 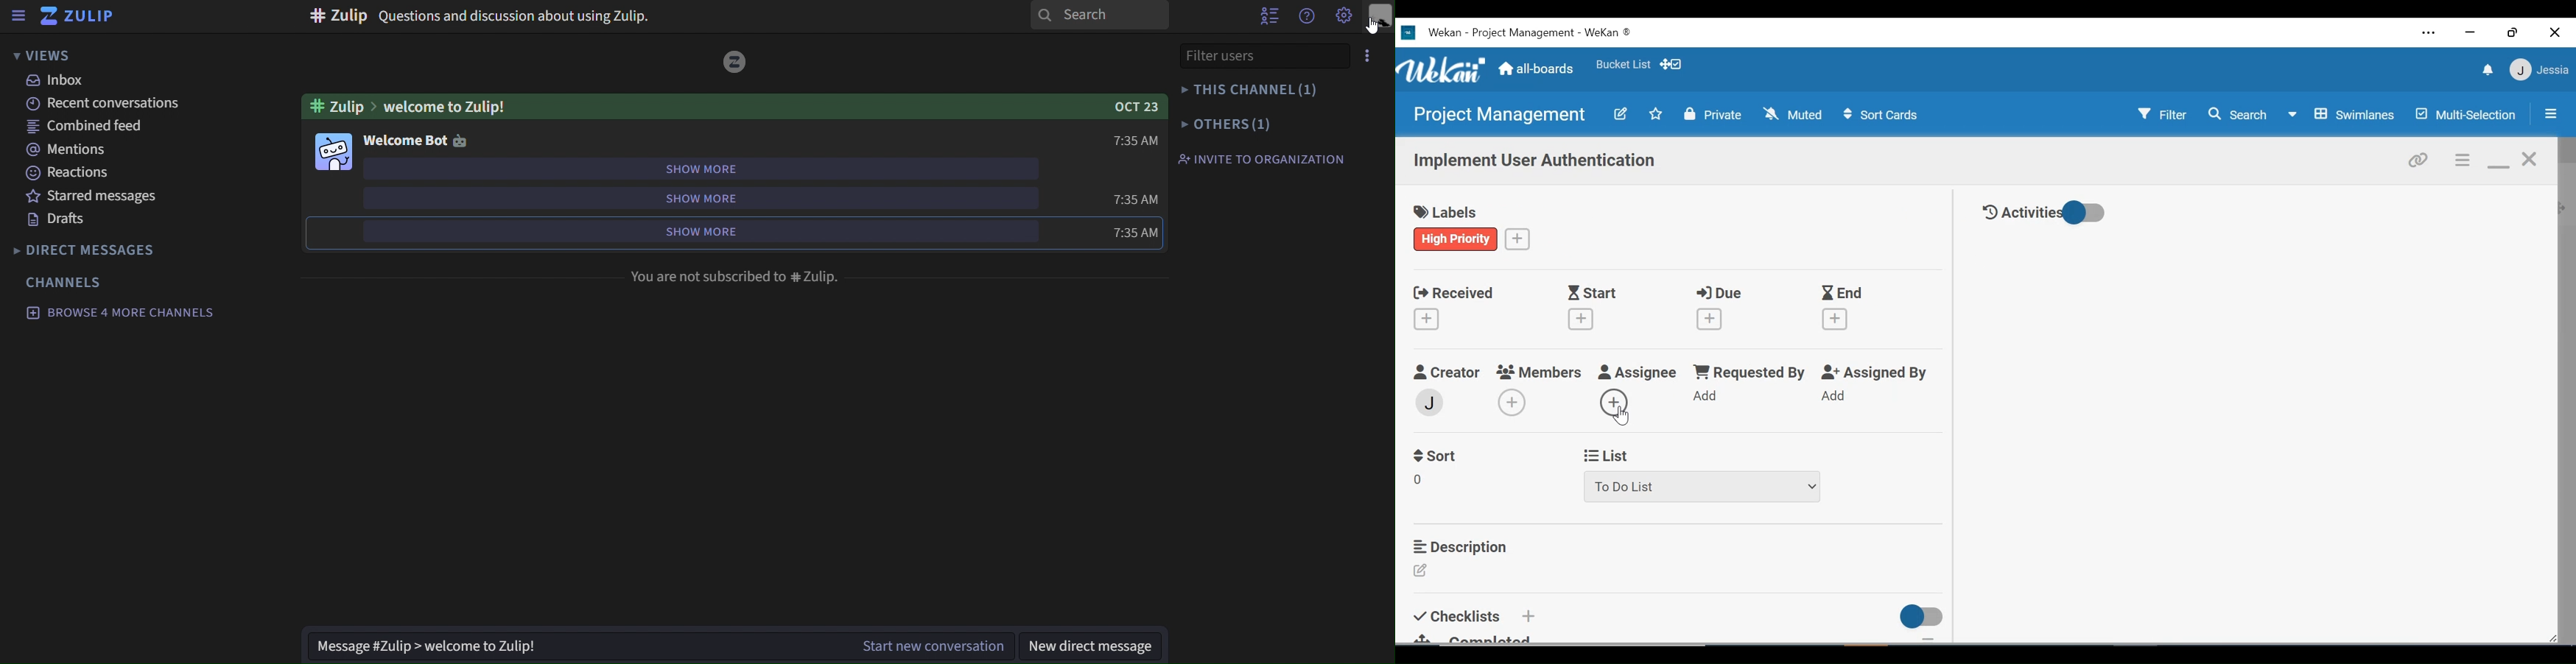 What do you see at coordinates (741, 275) in the screenshot?
I see `You are not subscribed to #Zulip` at bounding box center [741, 275].